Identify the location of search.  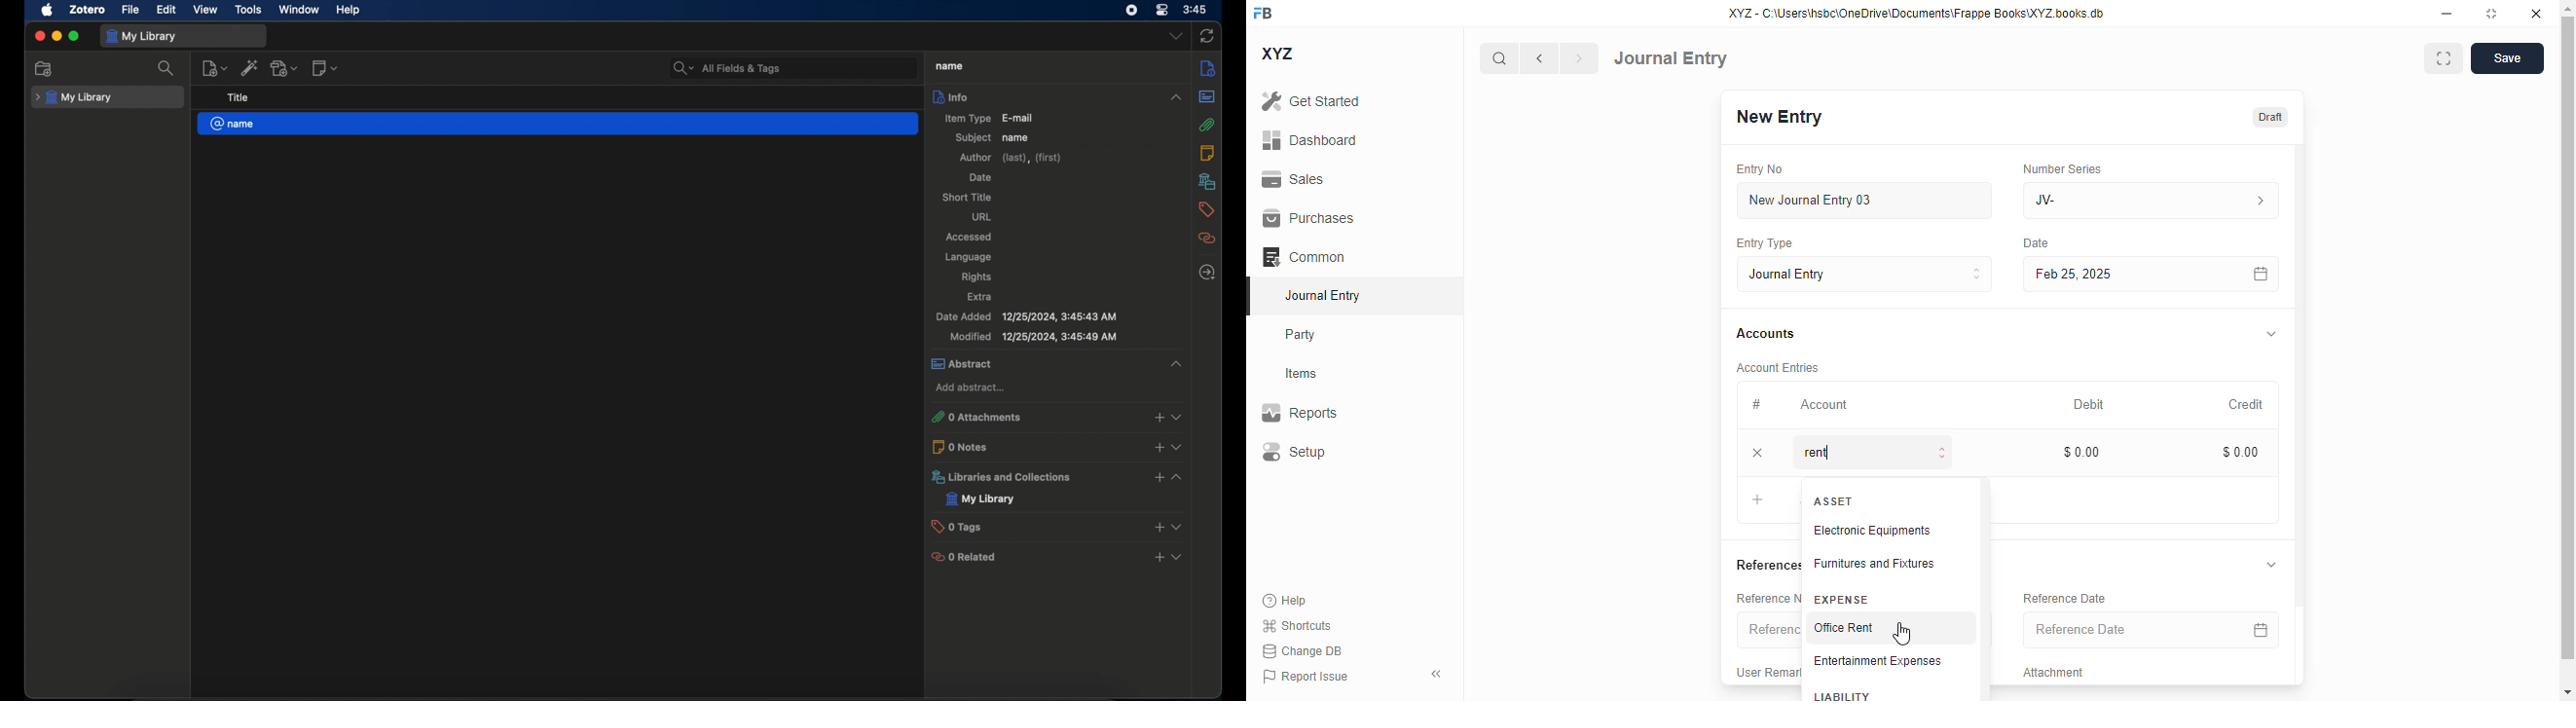
(1498, 58).